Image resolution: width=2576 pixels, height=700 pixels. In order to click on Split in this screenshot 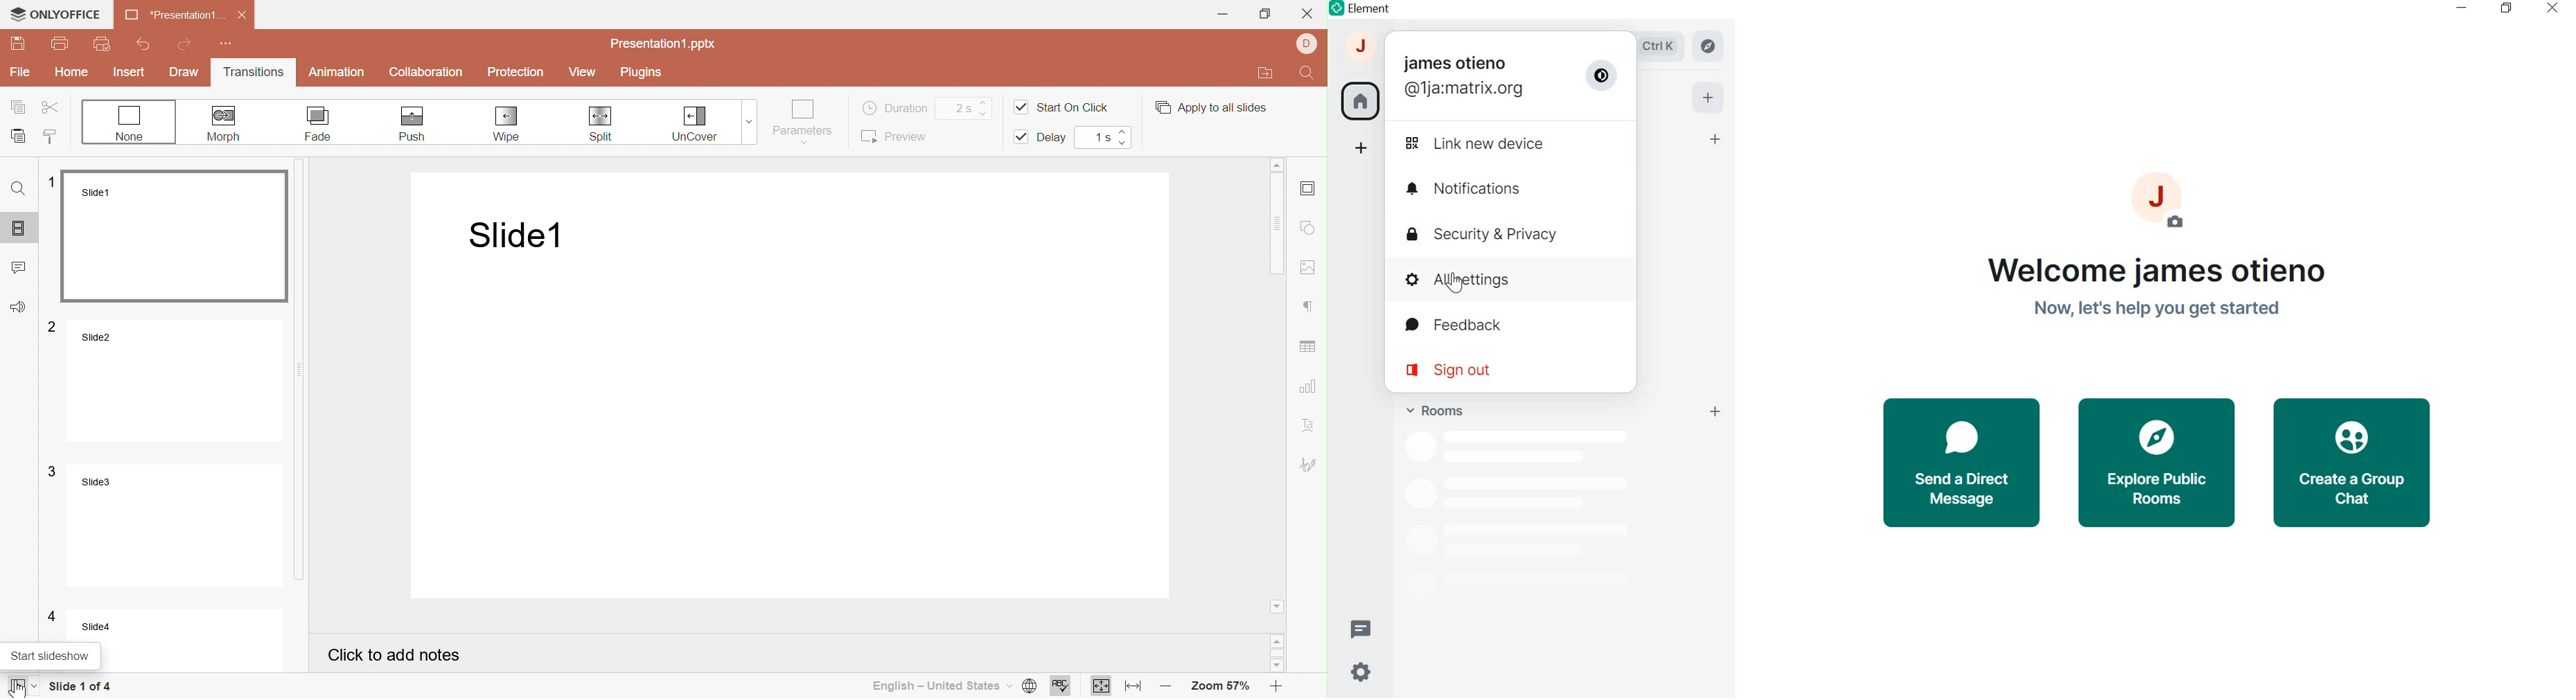, I will do `click(605, 125)`.